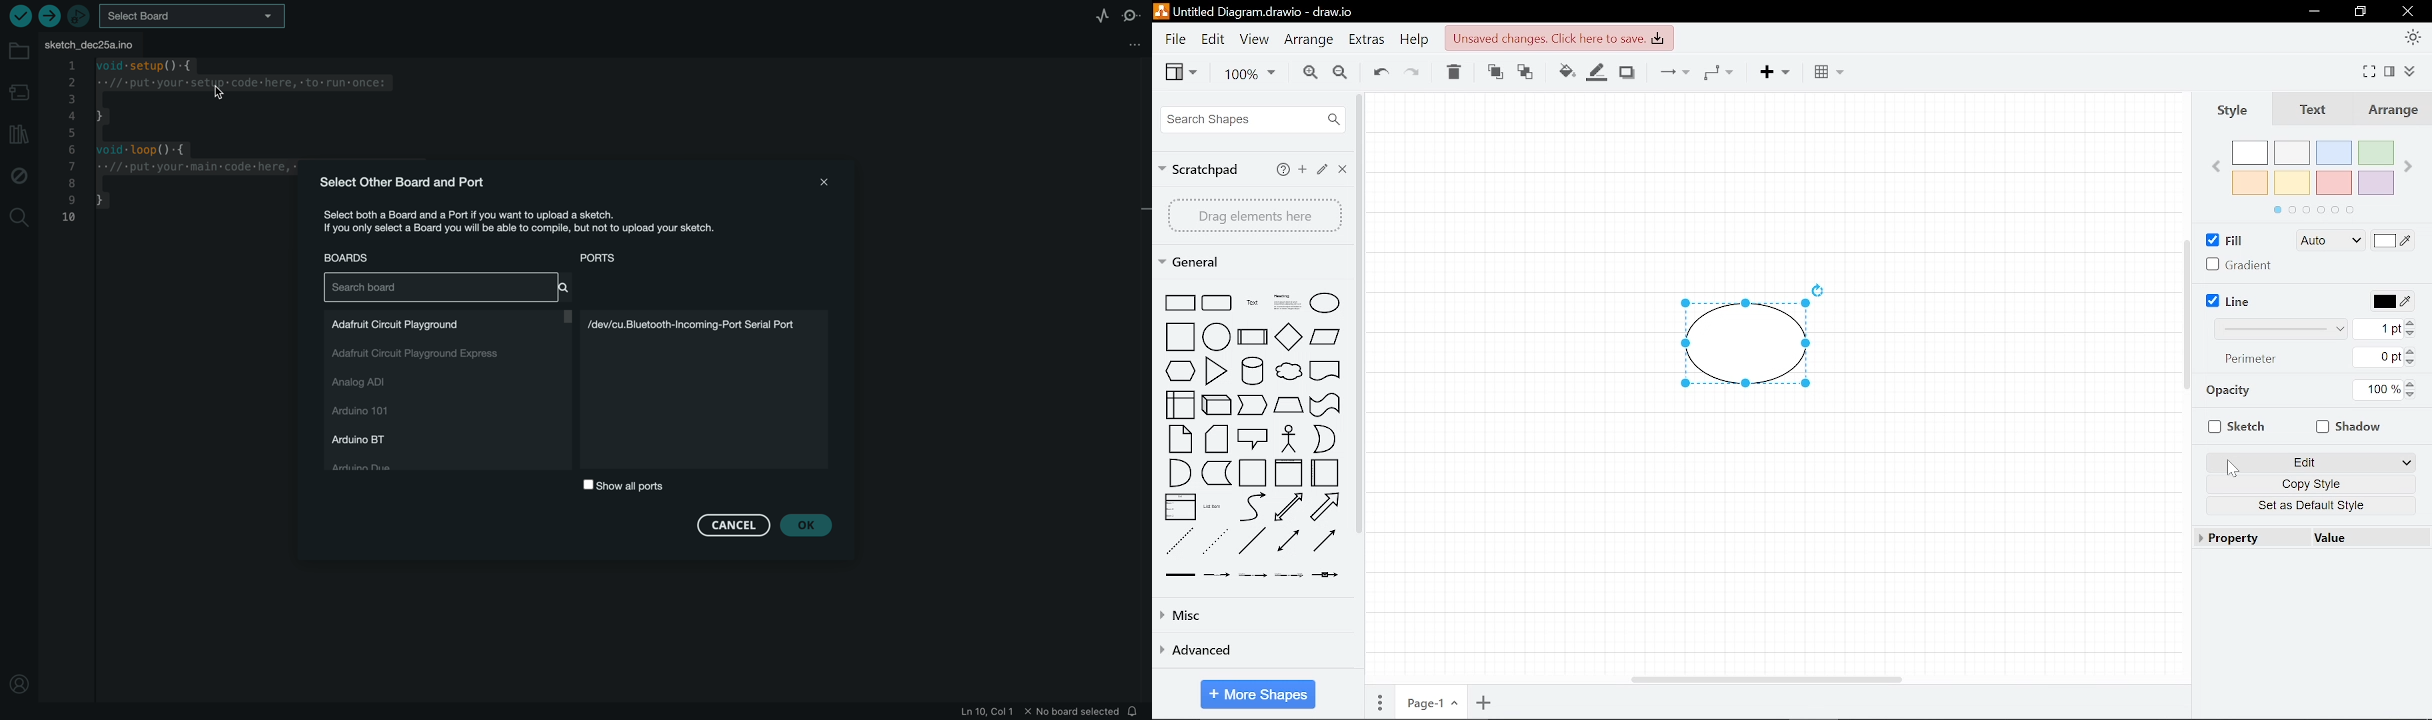  I want to click on verify, so click(20, 16).